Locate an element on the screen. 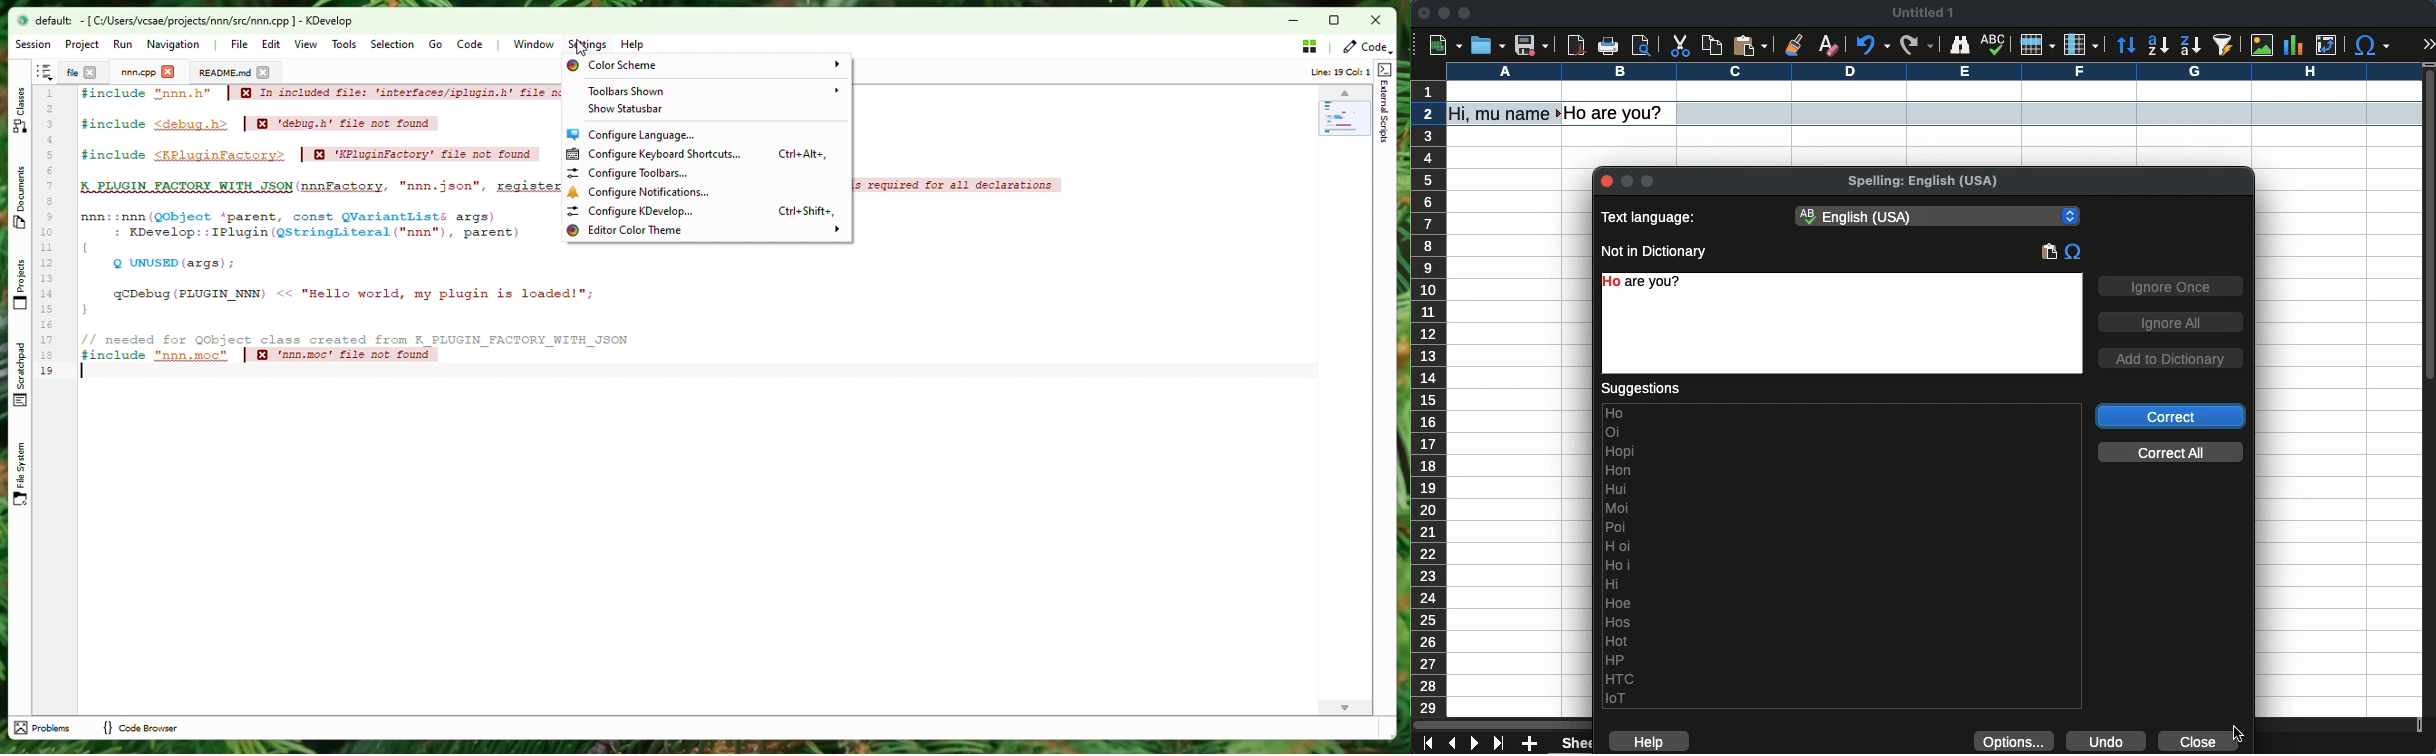 This screenshot has width=2436, height=756. Hi is located at coordinates (1614, 583).